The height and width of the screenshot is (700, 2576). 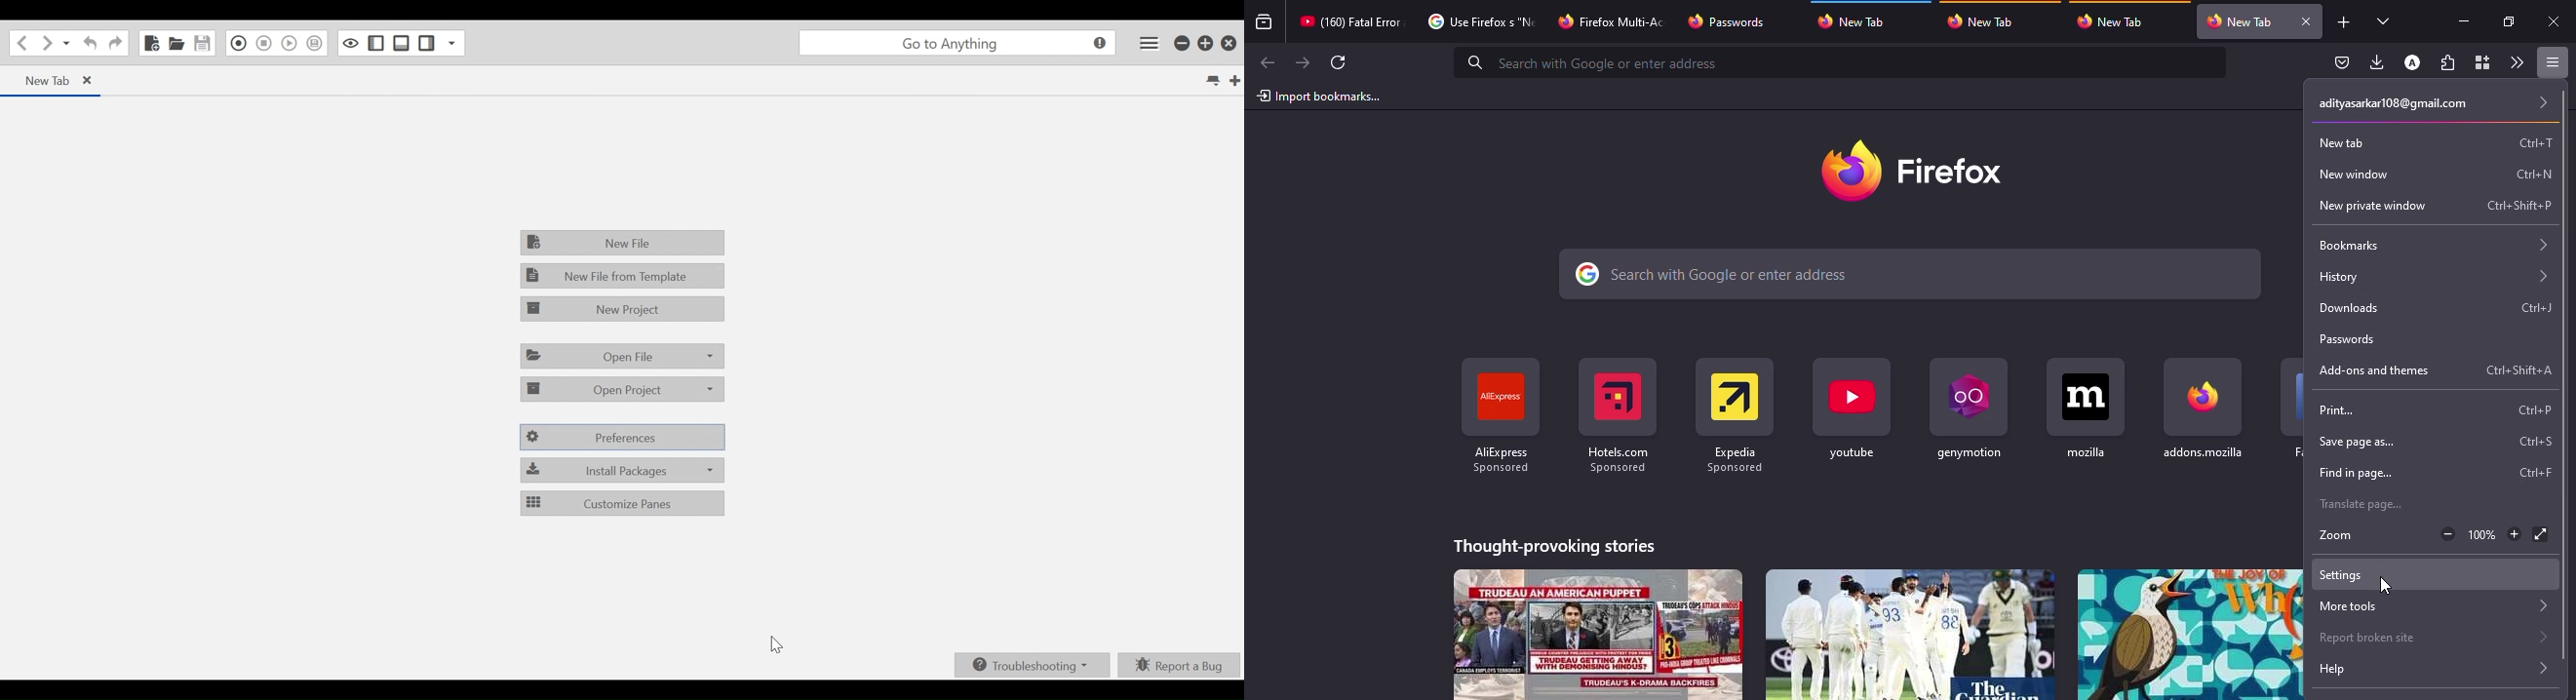 What do you see at coordinates (1617, 414) in the screenshot?
I see `shortcut` at bounding box center [1617, 414].